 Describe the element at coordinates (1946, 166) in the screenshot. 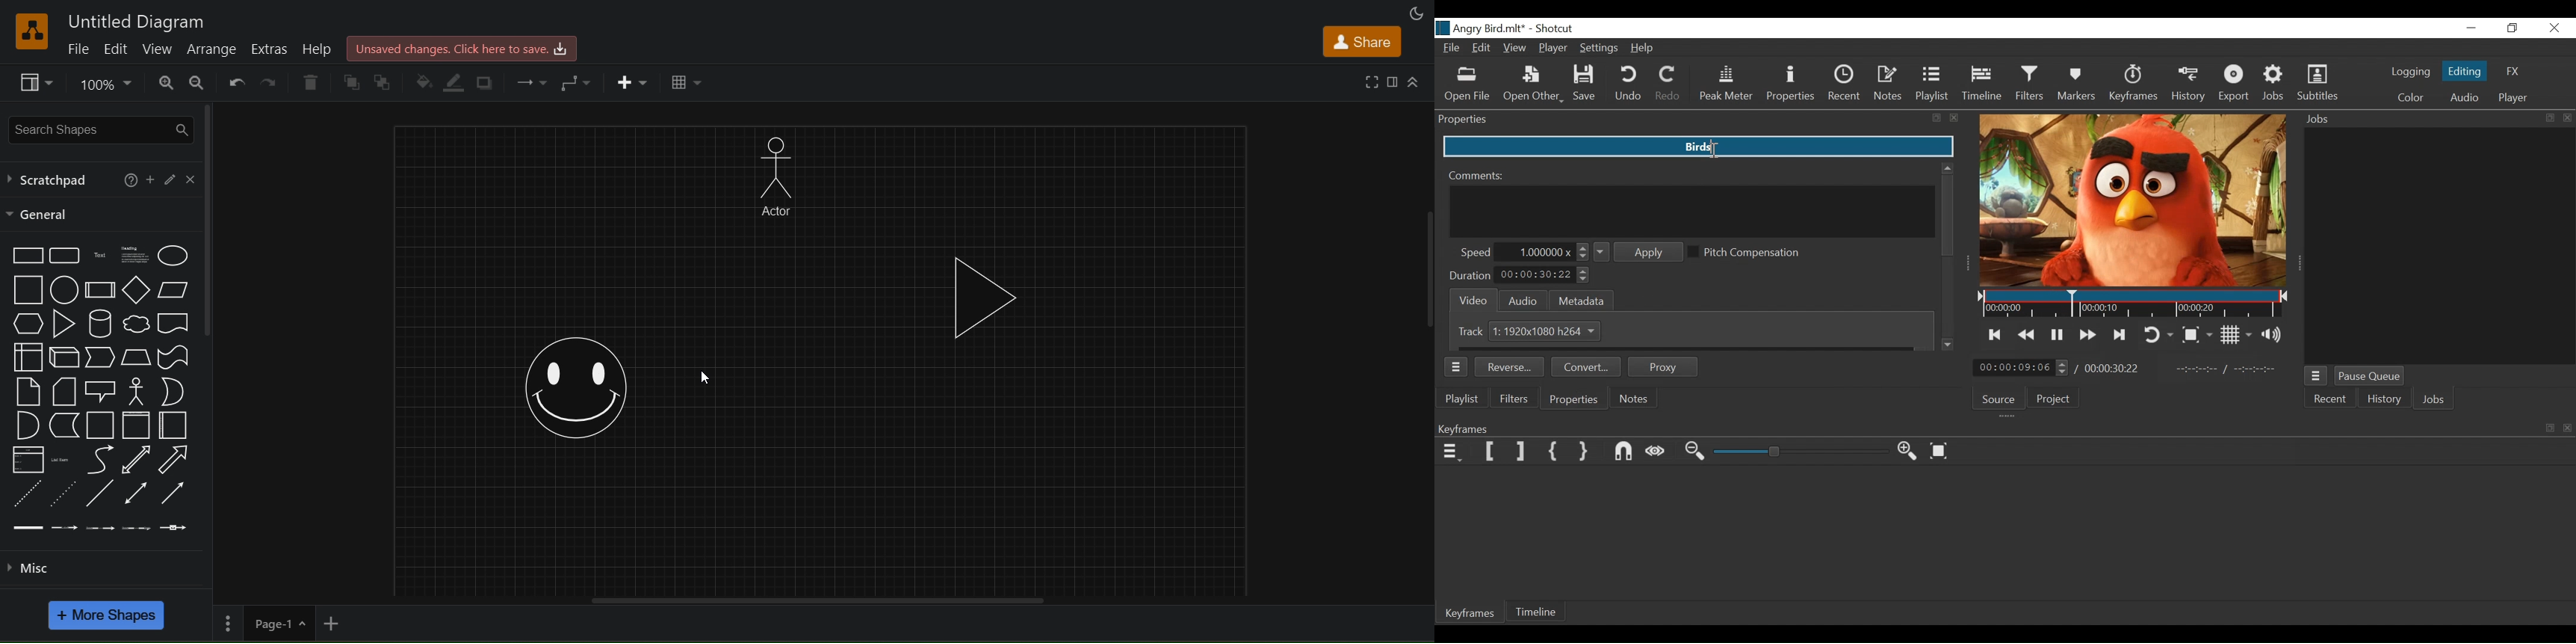

I see `Scroll up` at that location.